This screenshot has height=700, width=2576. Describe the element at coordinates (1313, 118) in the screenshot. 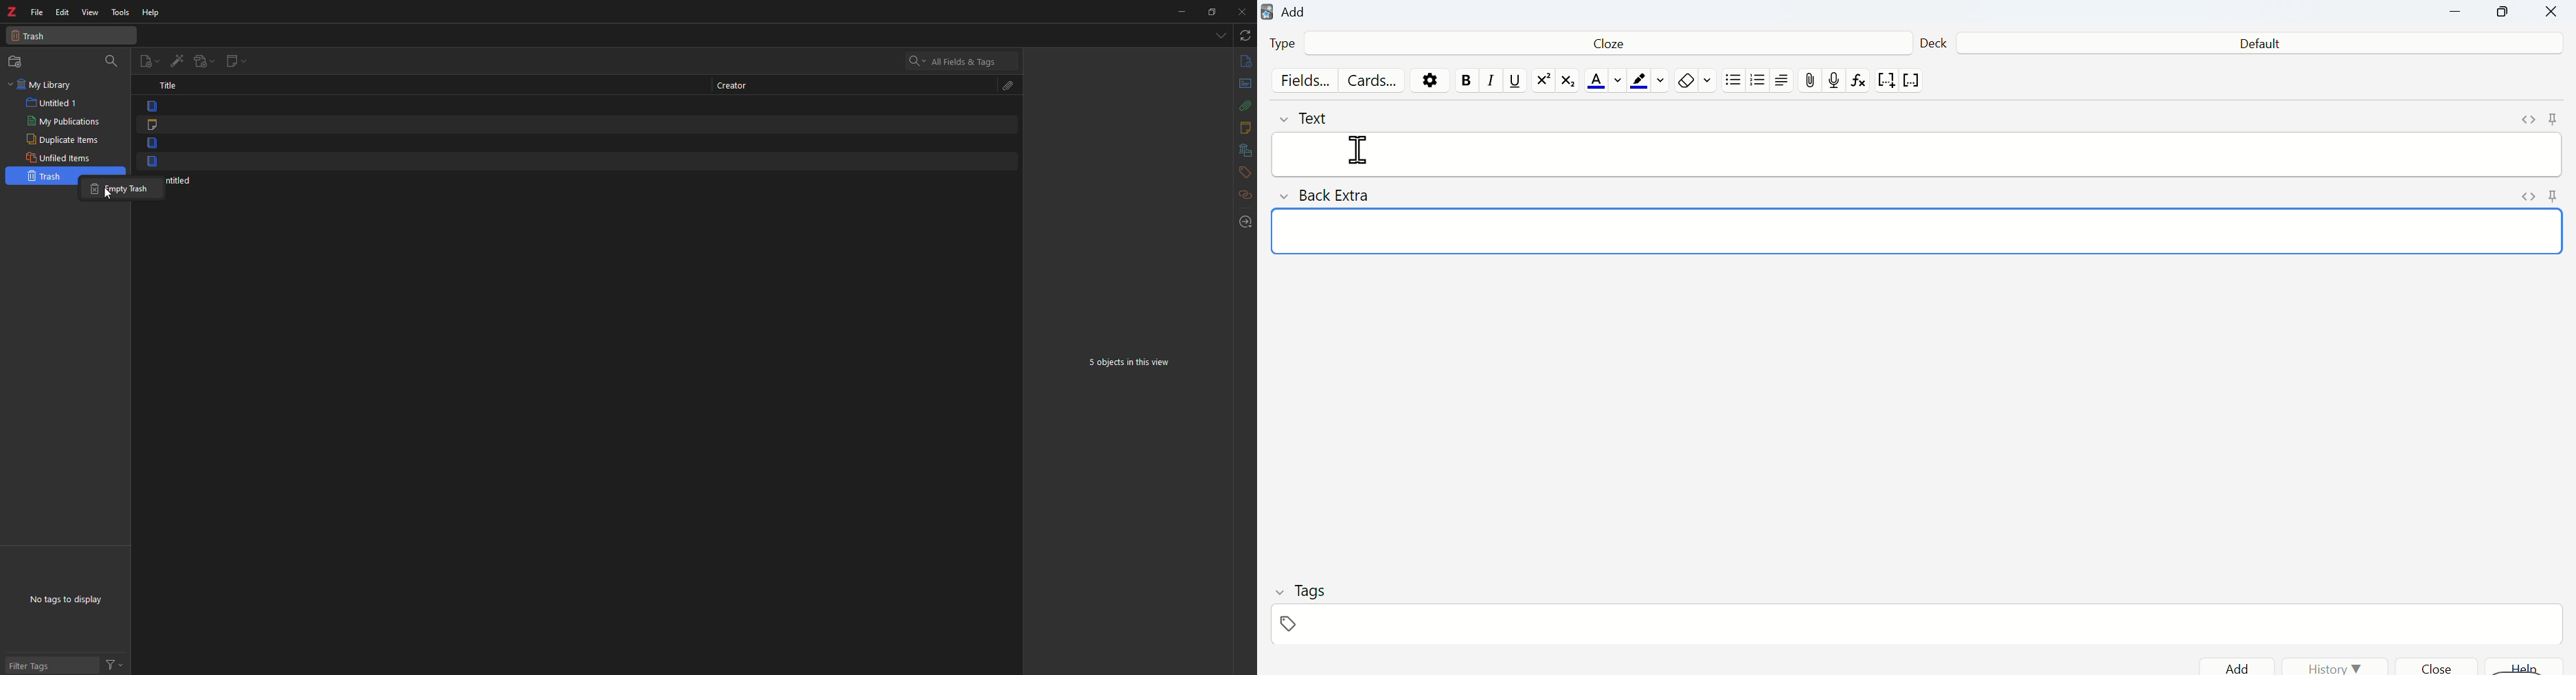

I see `Text` at that location.